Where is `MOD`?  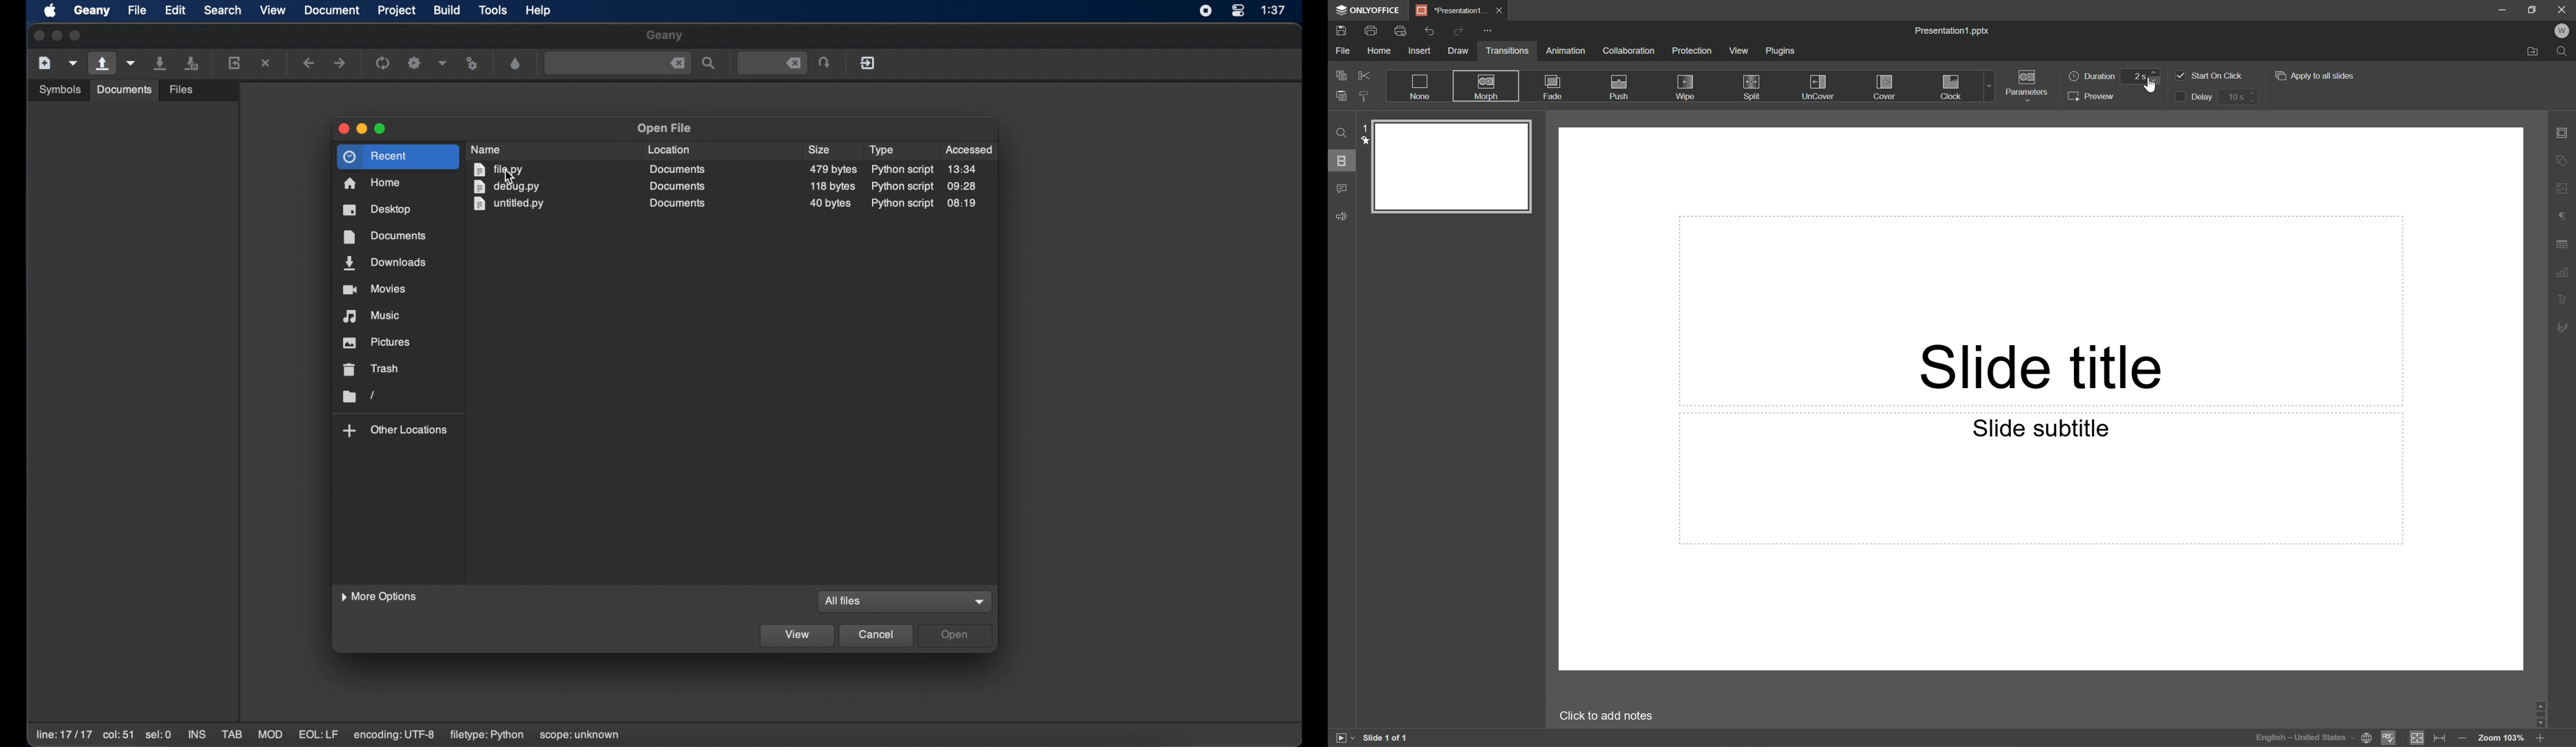
MOD is located at coordinates (270, 735).